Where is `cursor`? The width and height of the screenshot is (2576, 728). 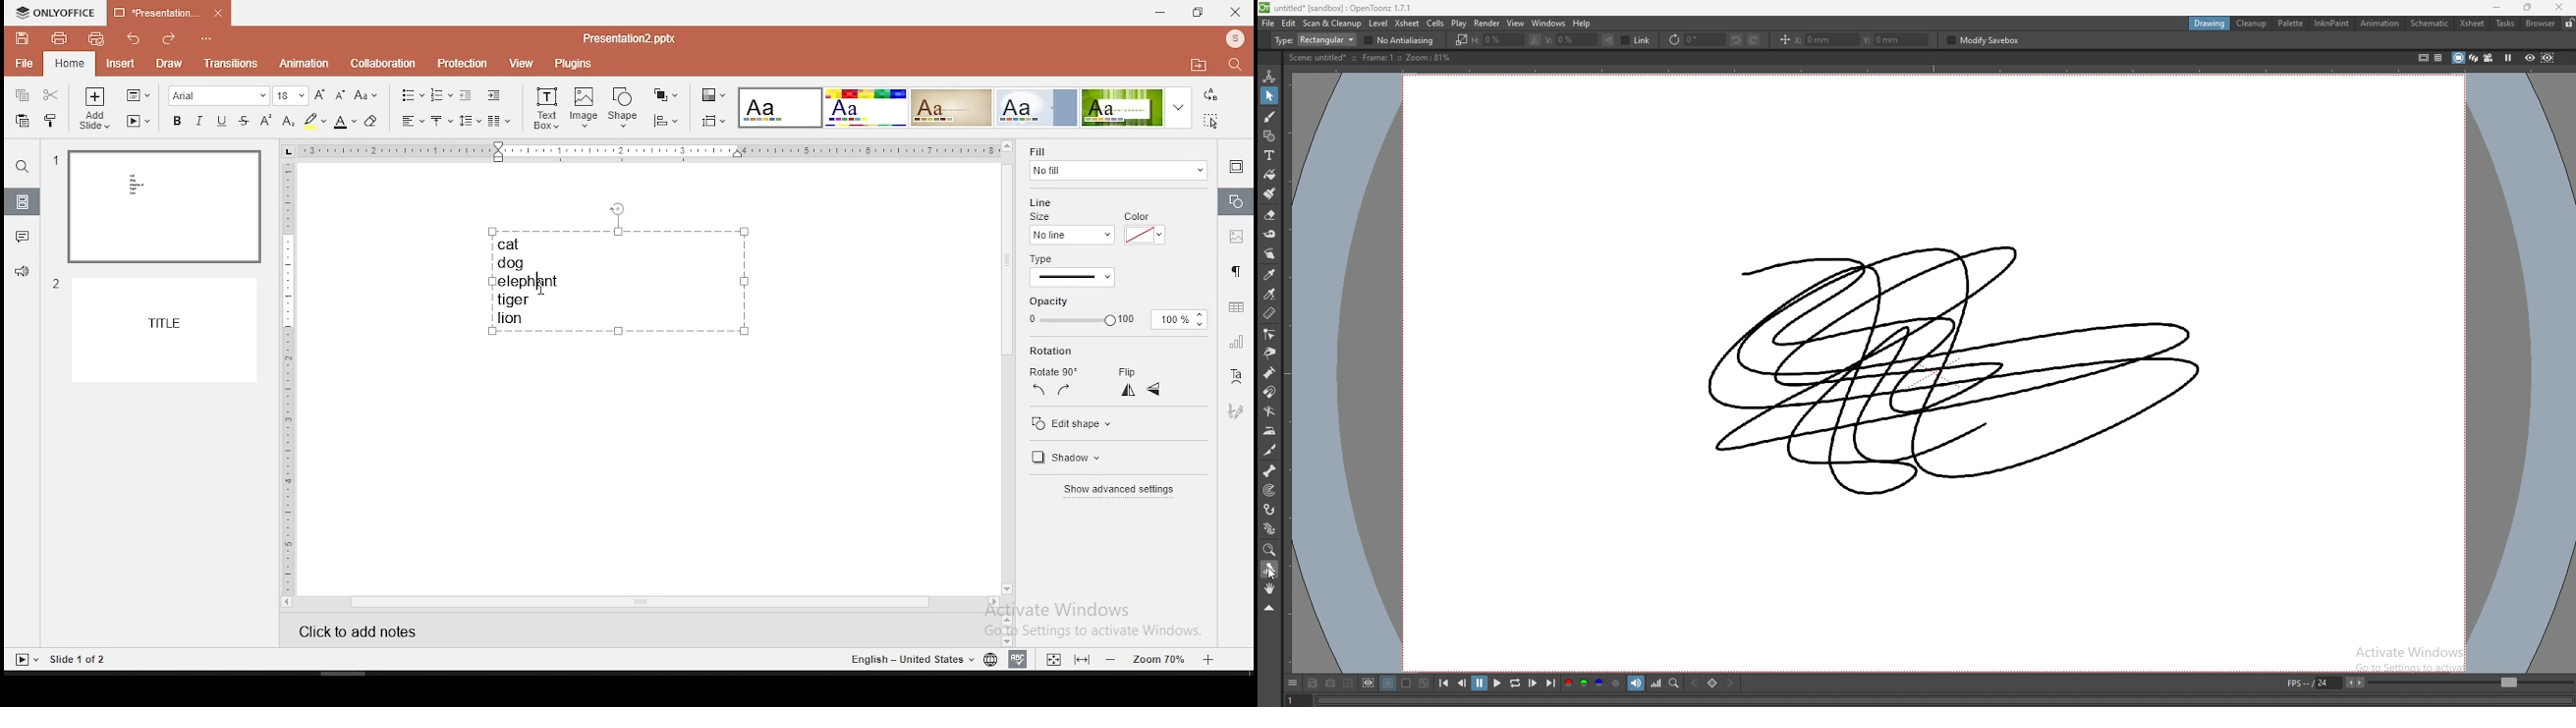 cursor is located at coordinates (540, 282).